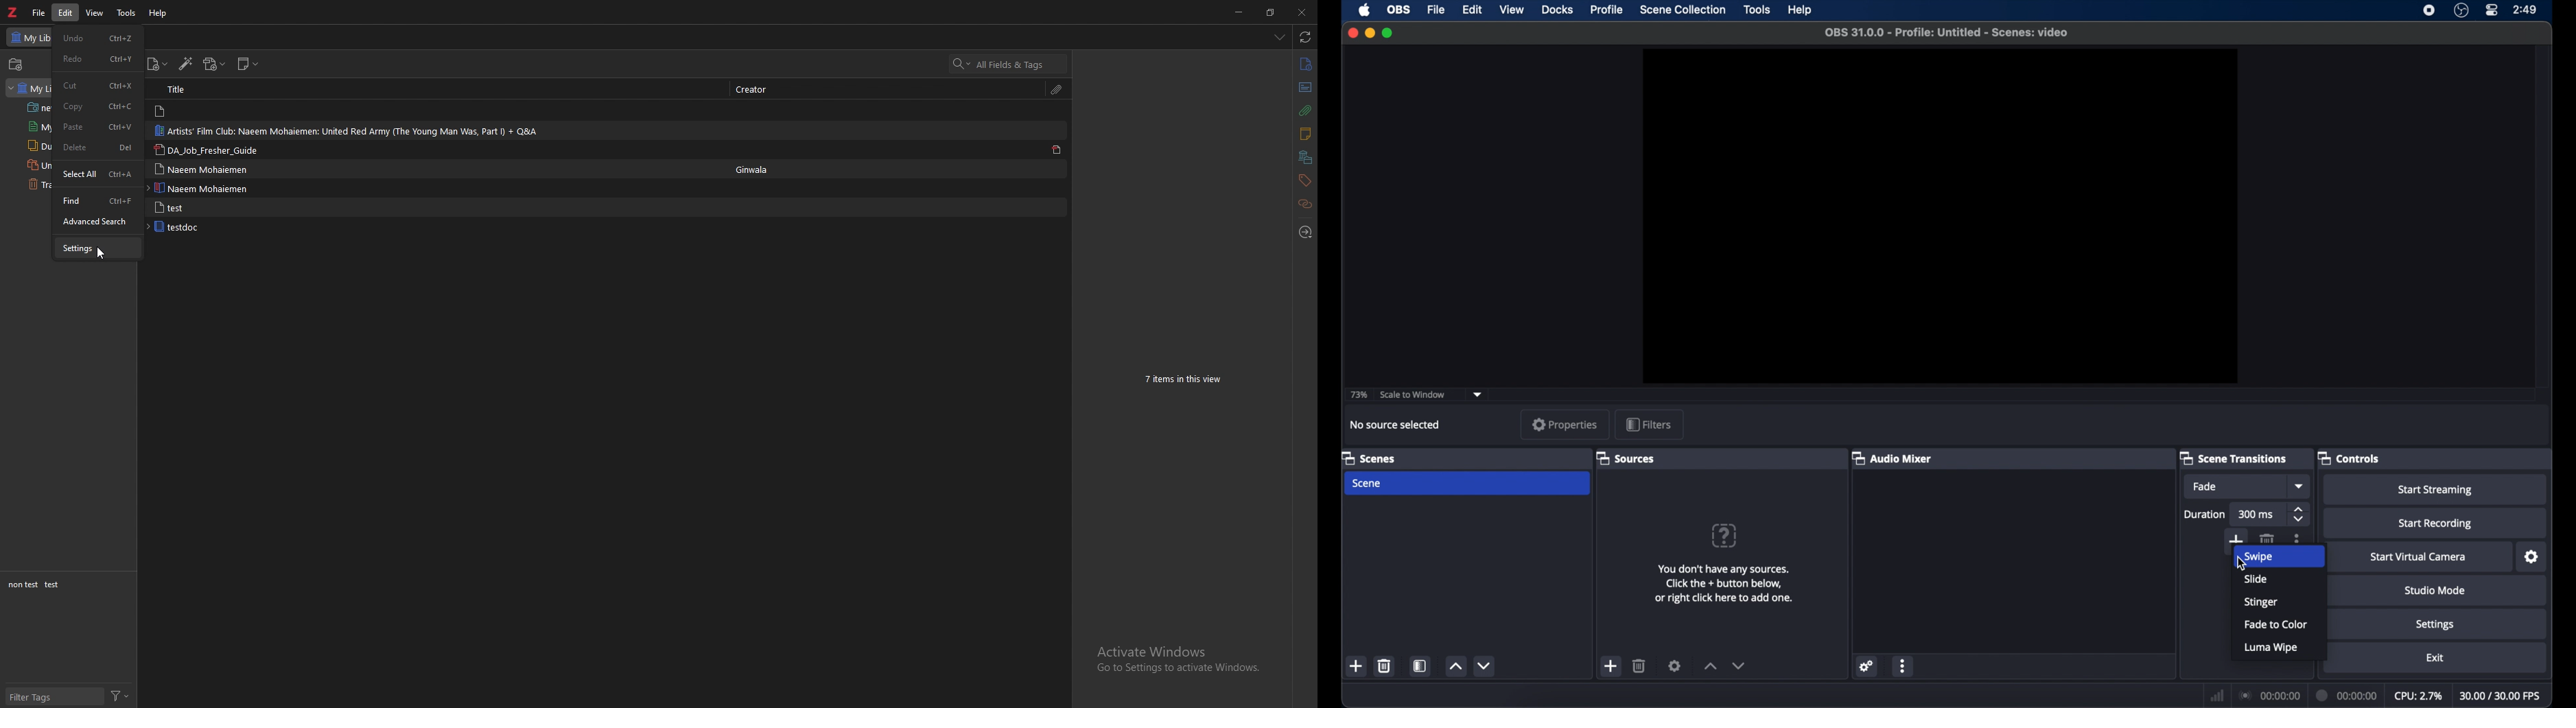 This screenshot has width=2576, height=728. What do you see at coordinates (1625, 459) in the screenshot?
I see `sources` at bounding box center [1625, 459].